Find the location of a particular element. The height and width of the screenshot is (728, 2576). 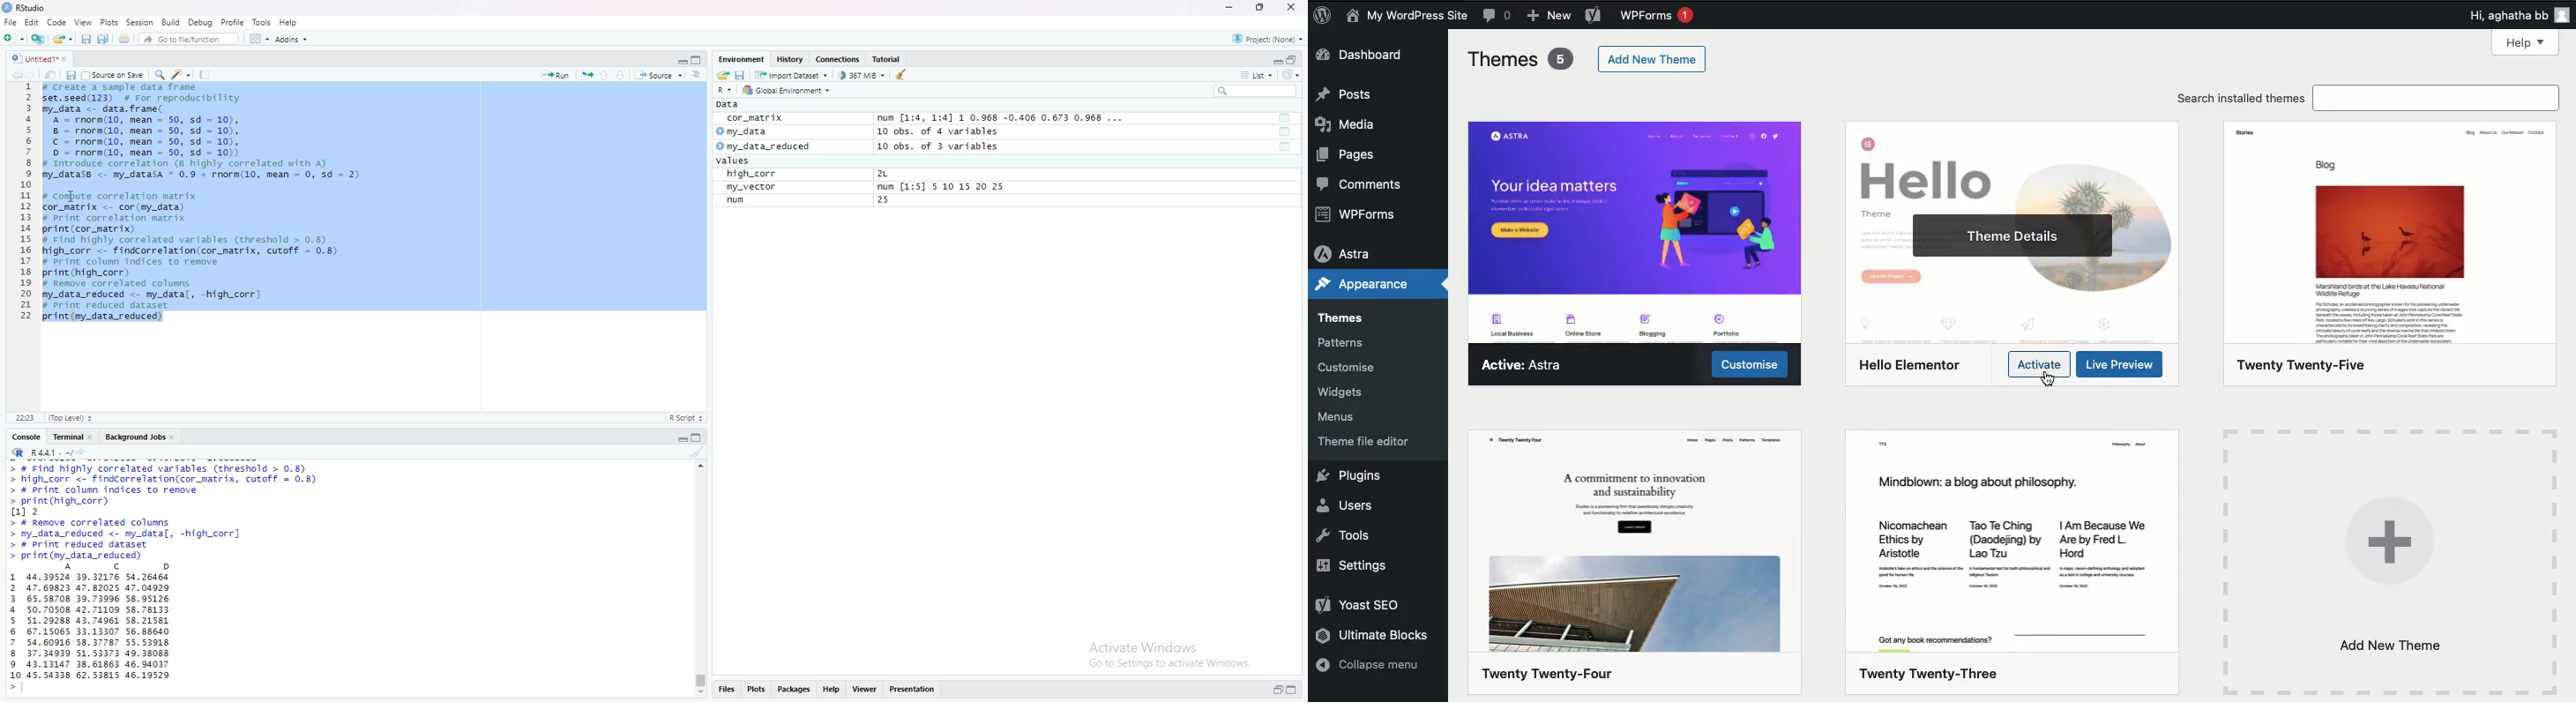

cor_matrix num [1:4, 1:4] 1 0.968 -0.406 0.673 0.968 ... is located at coordinates (930, 118).